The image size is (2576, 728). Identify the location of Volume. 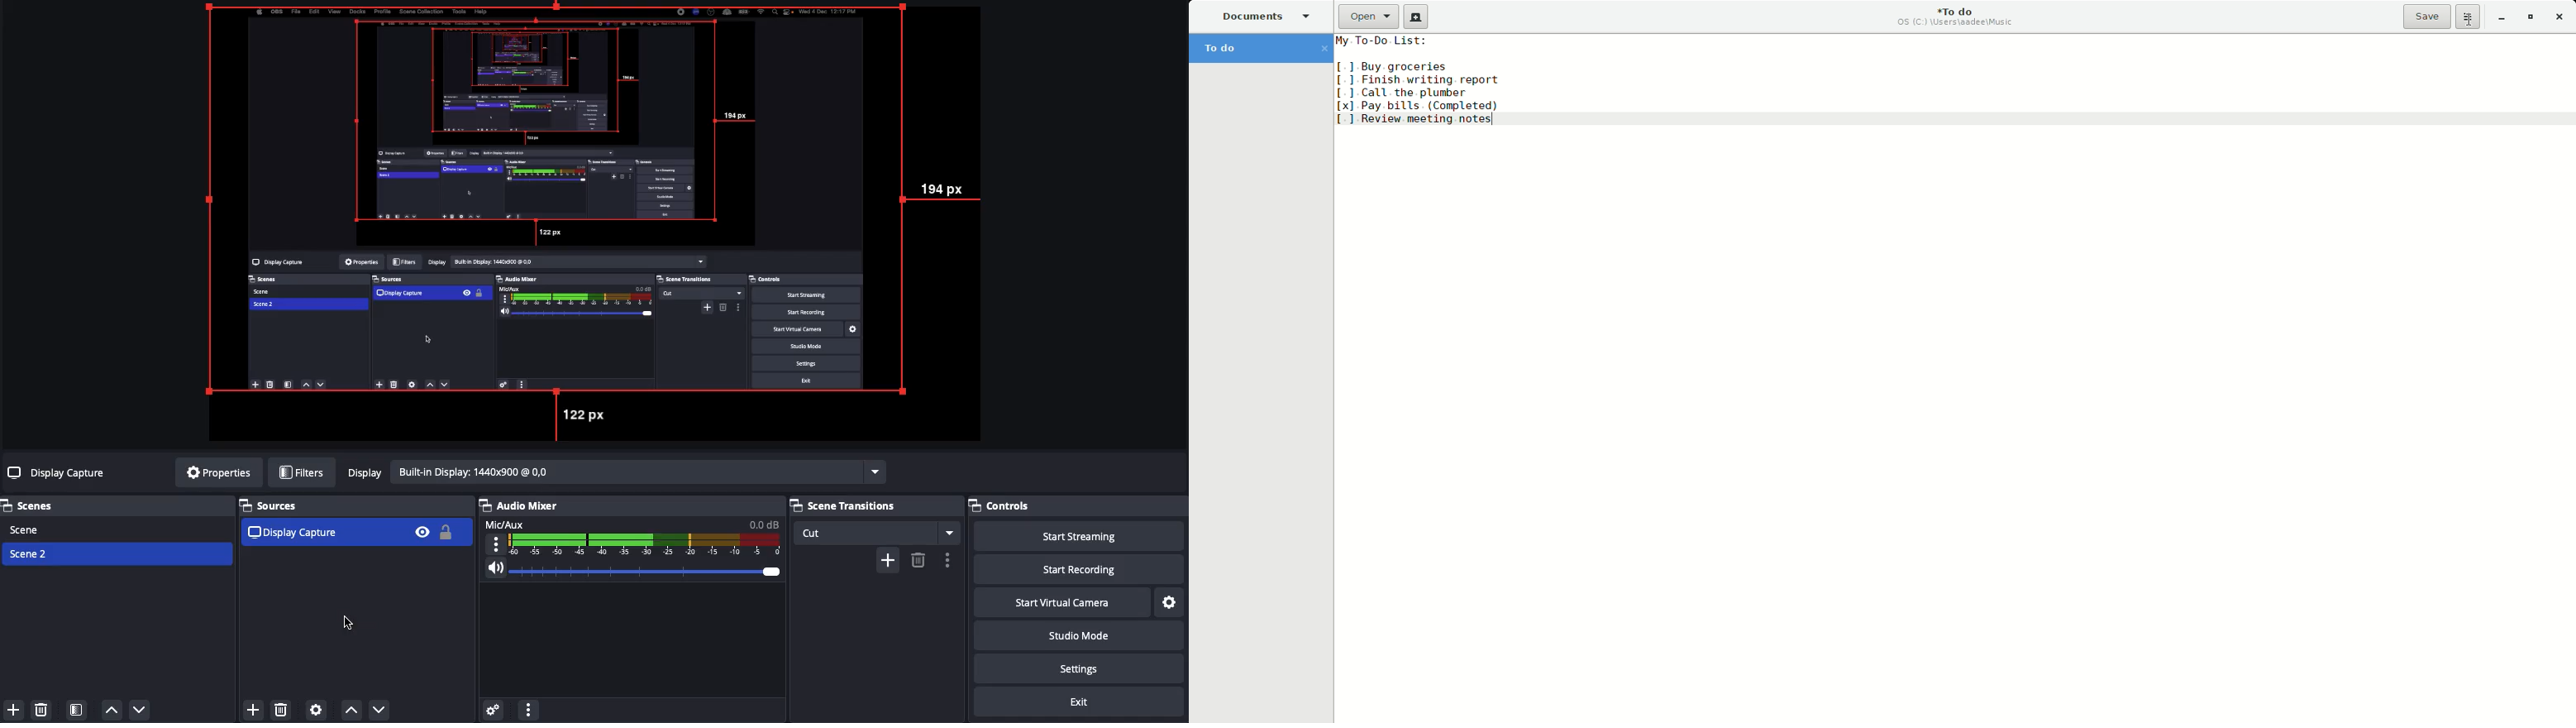
(634, 568).